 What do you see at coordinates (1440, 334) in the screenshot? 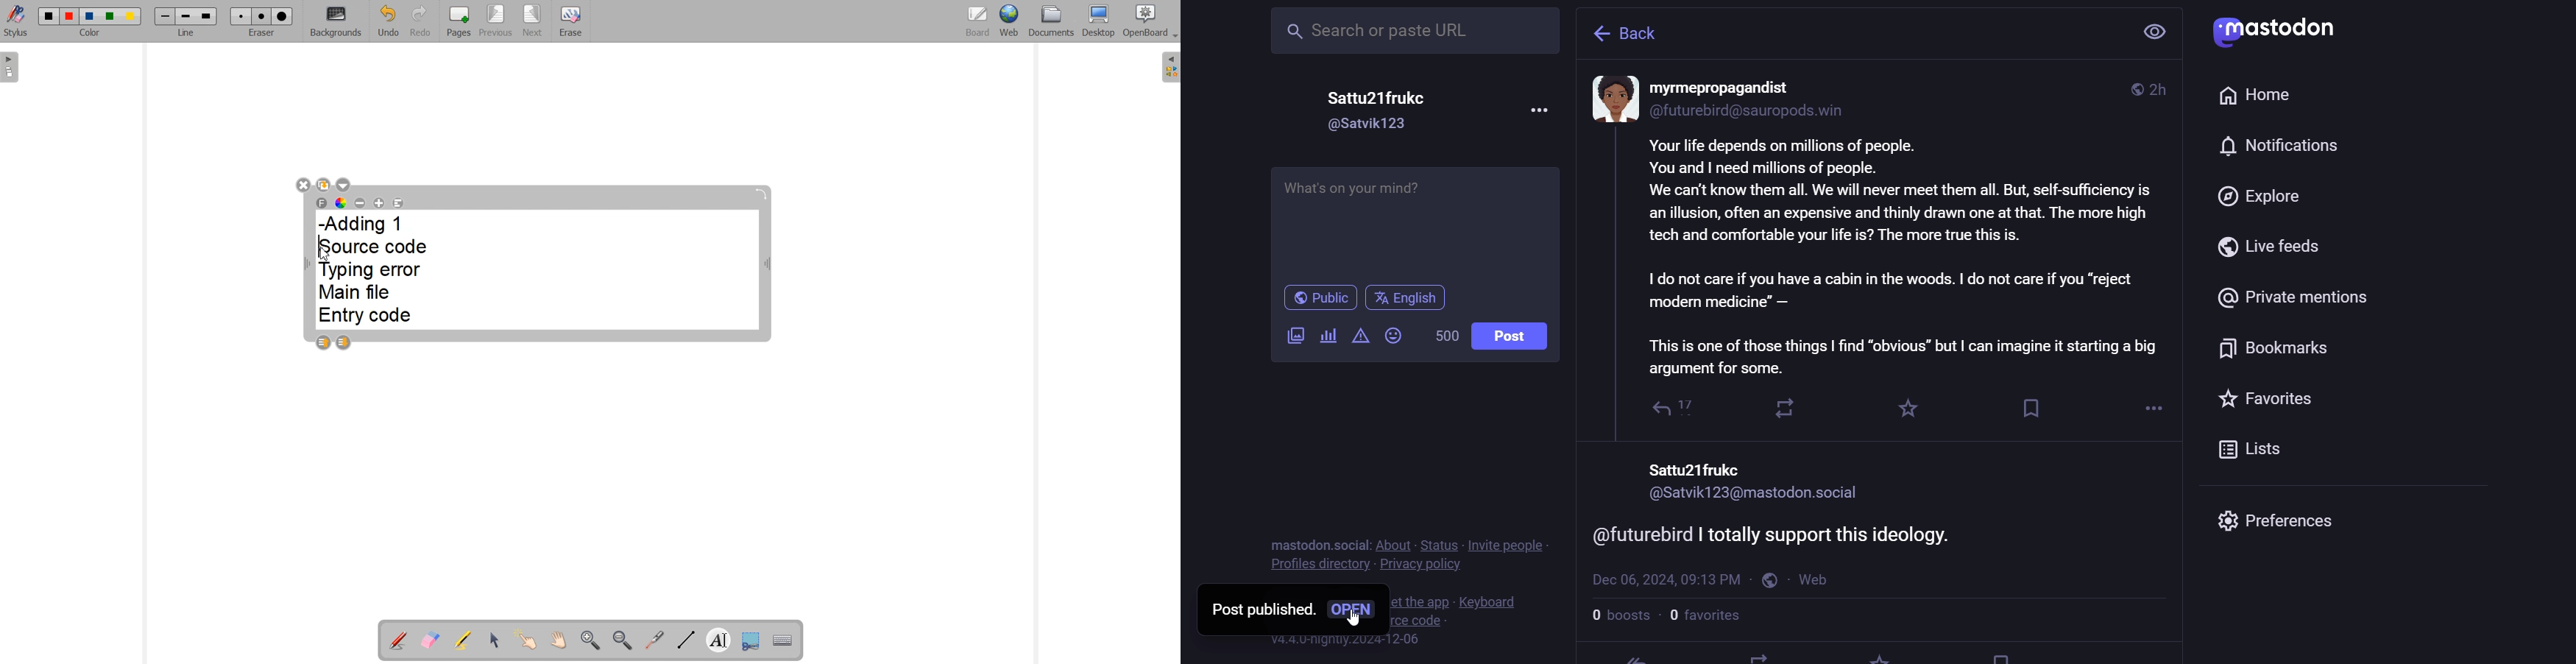
I see `words left` at bounding box center [1440, 334].